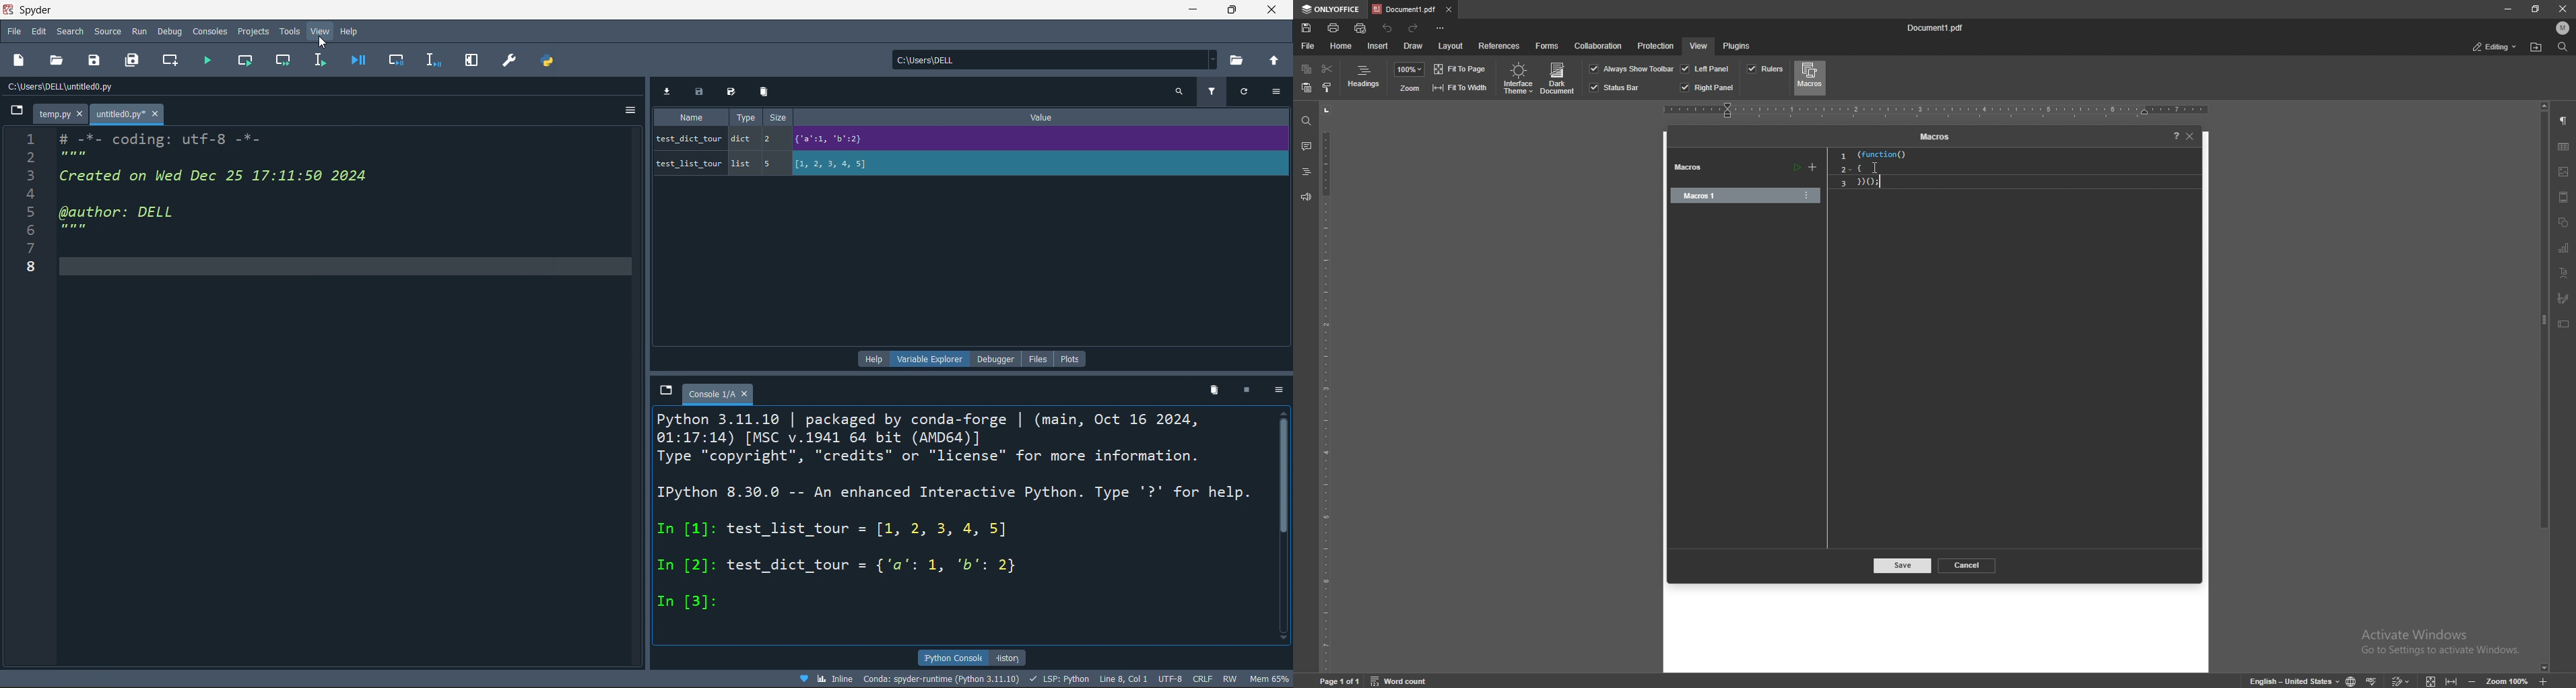  What do you see at coordinates (548, 61) in the screenshot?
I see `path manager` at bounding box center [548, 61].